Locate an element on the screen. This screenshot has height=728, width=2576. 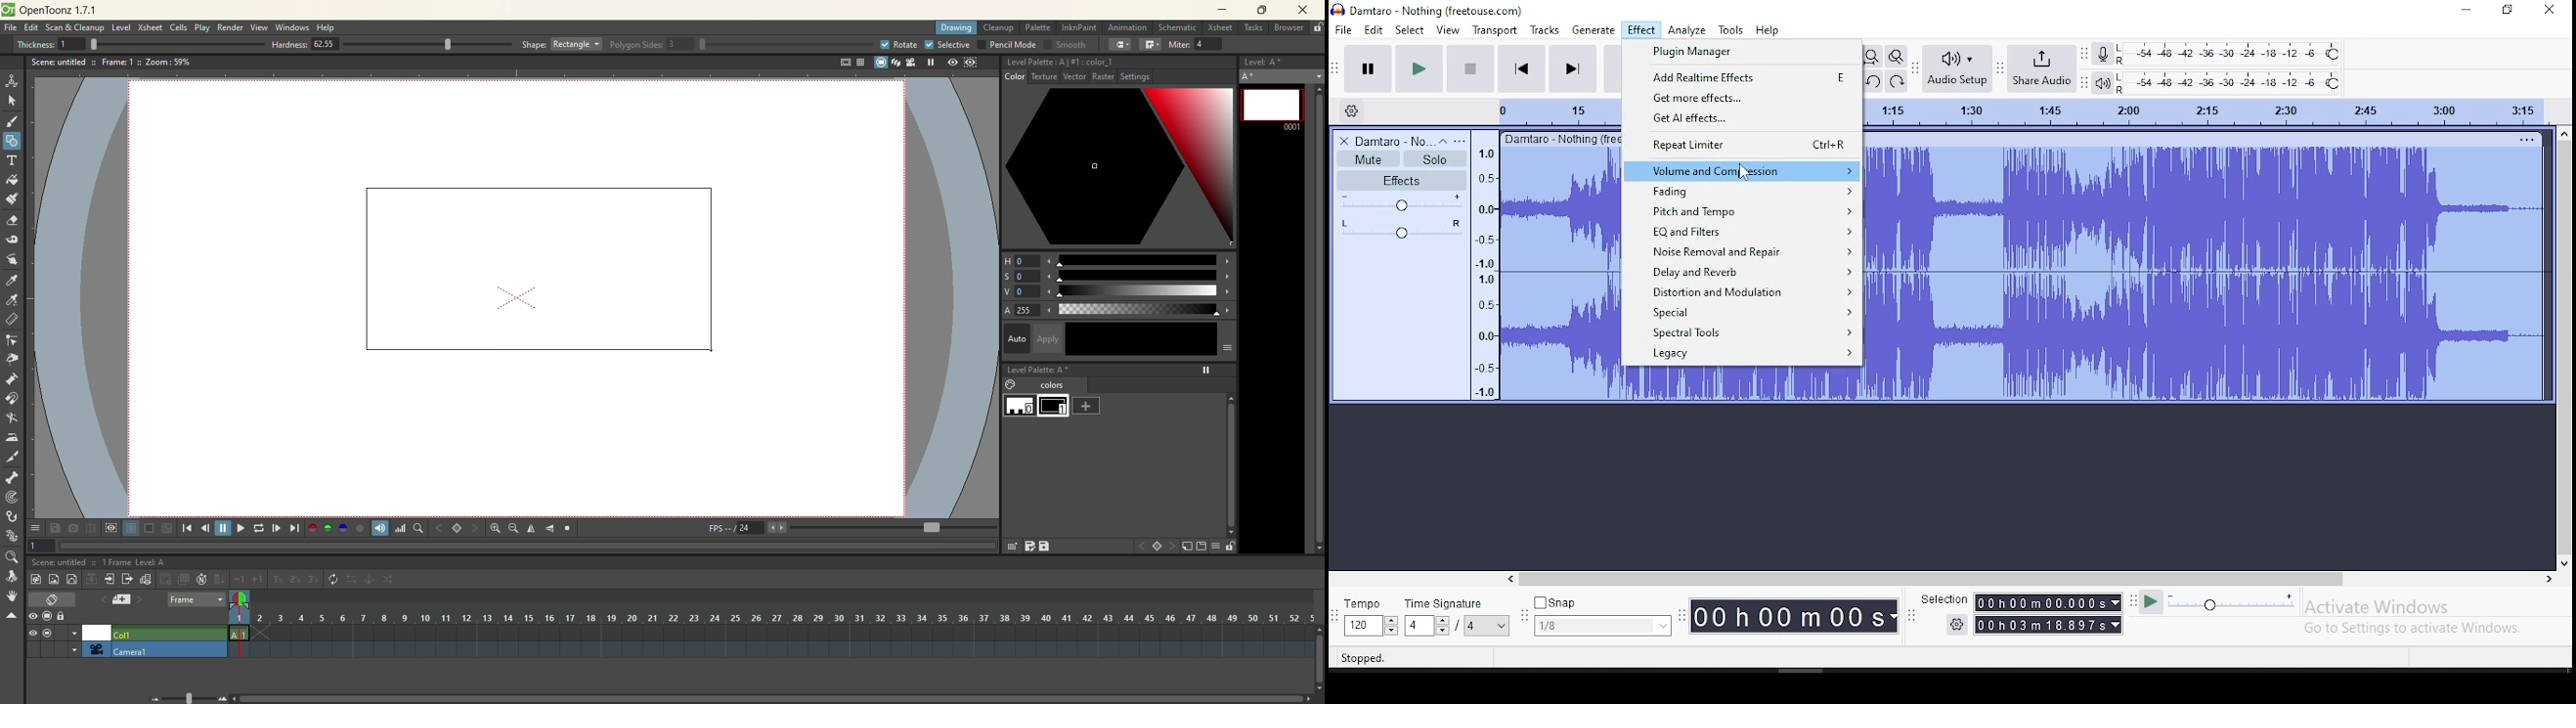
pan is located at coordinates (1401, 228).